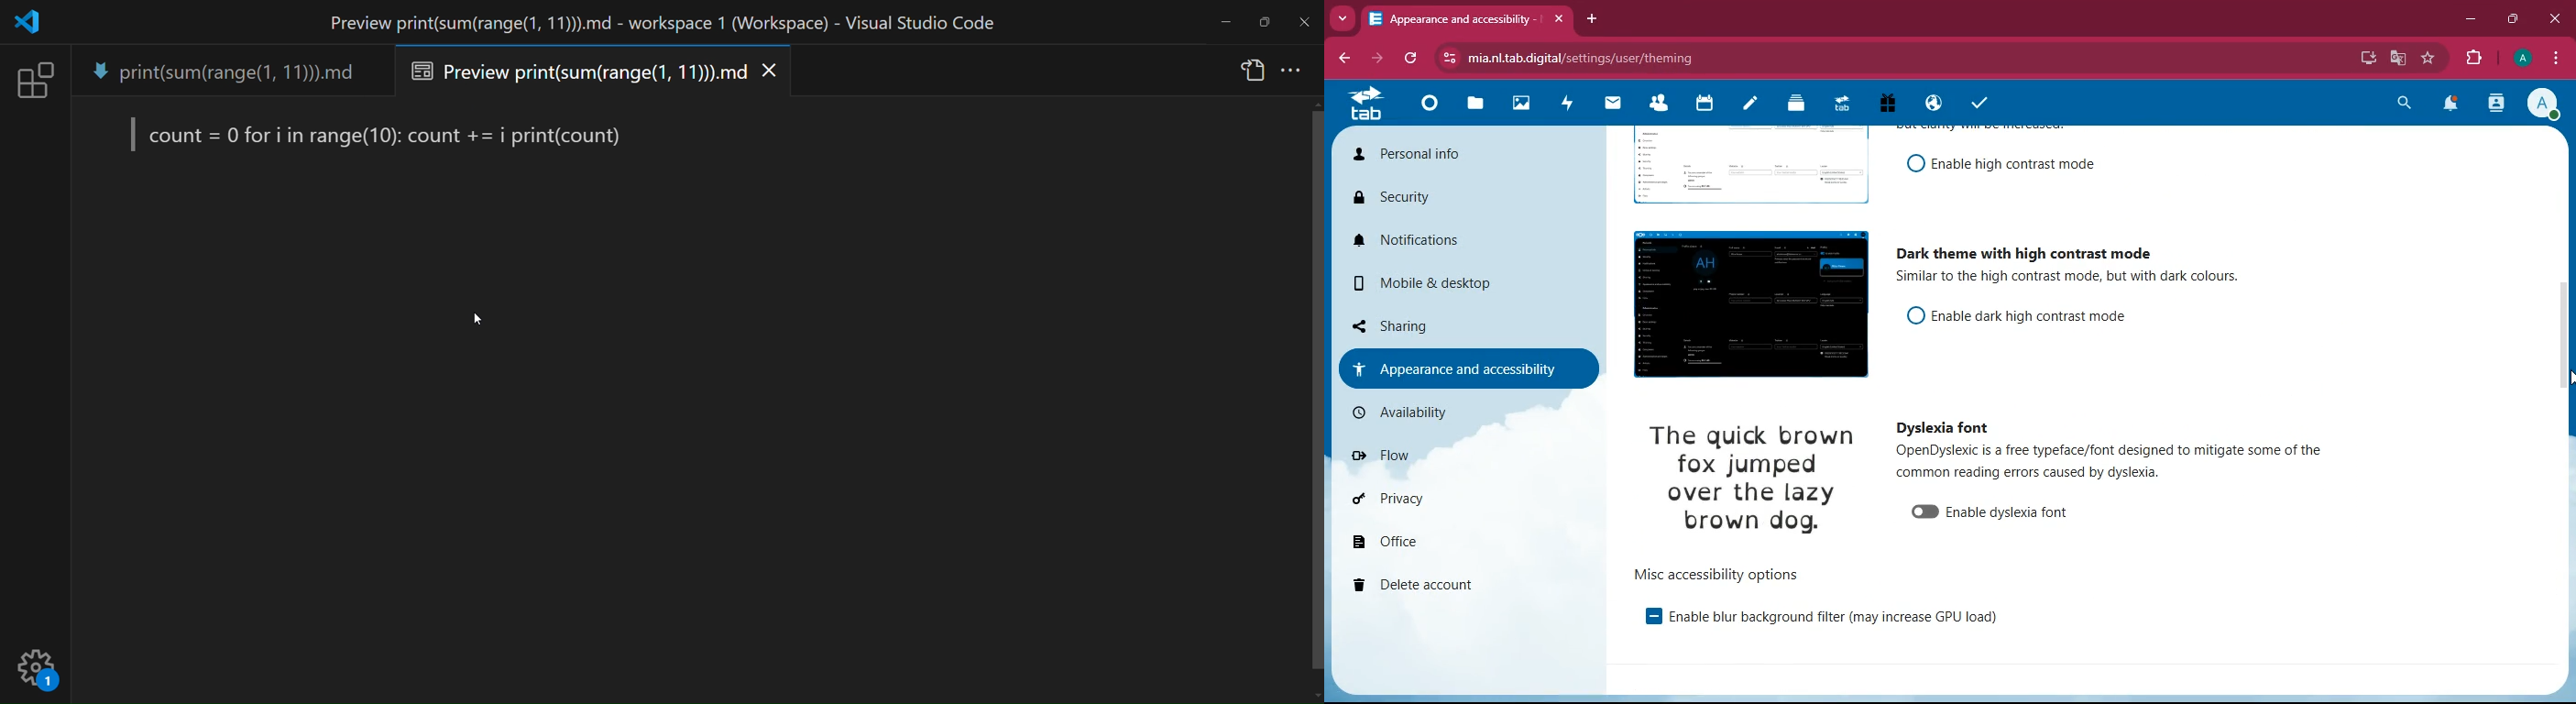 Image resolution: width=2576 pixels, height=728 pixels. What do you see at coordinates (1643, 617) in the screenshot?
I see `enable` at bounding box center [1643, 617].